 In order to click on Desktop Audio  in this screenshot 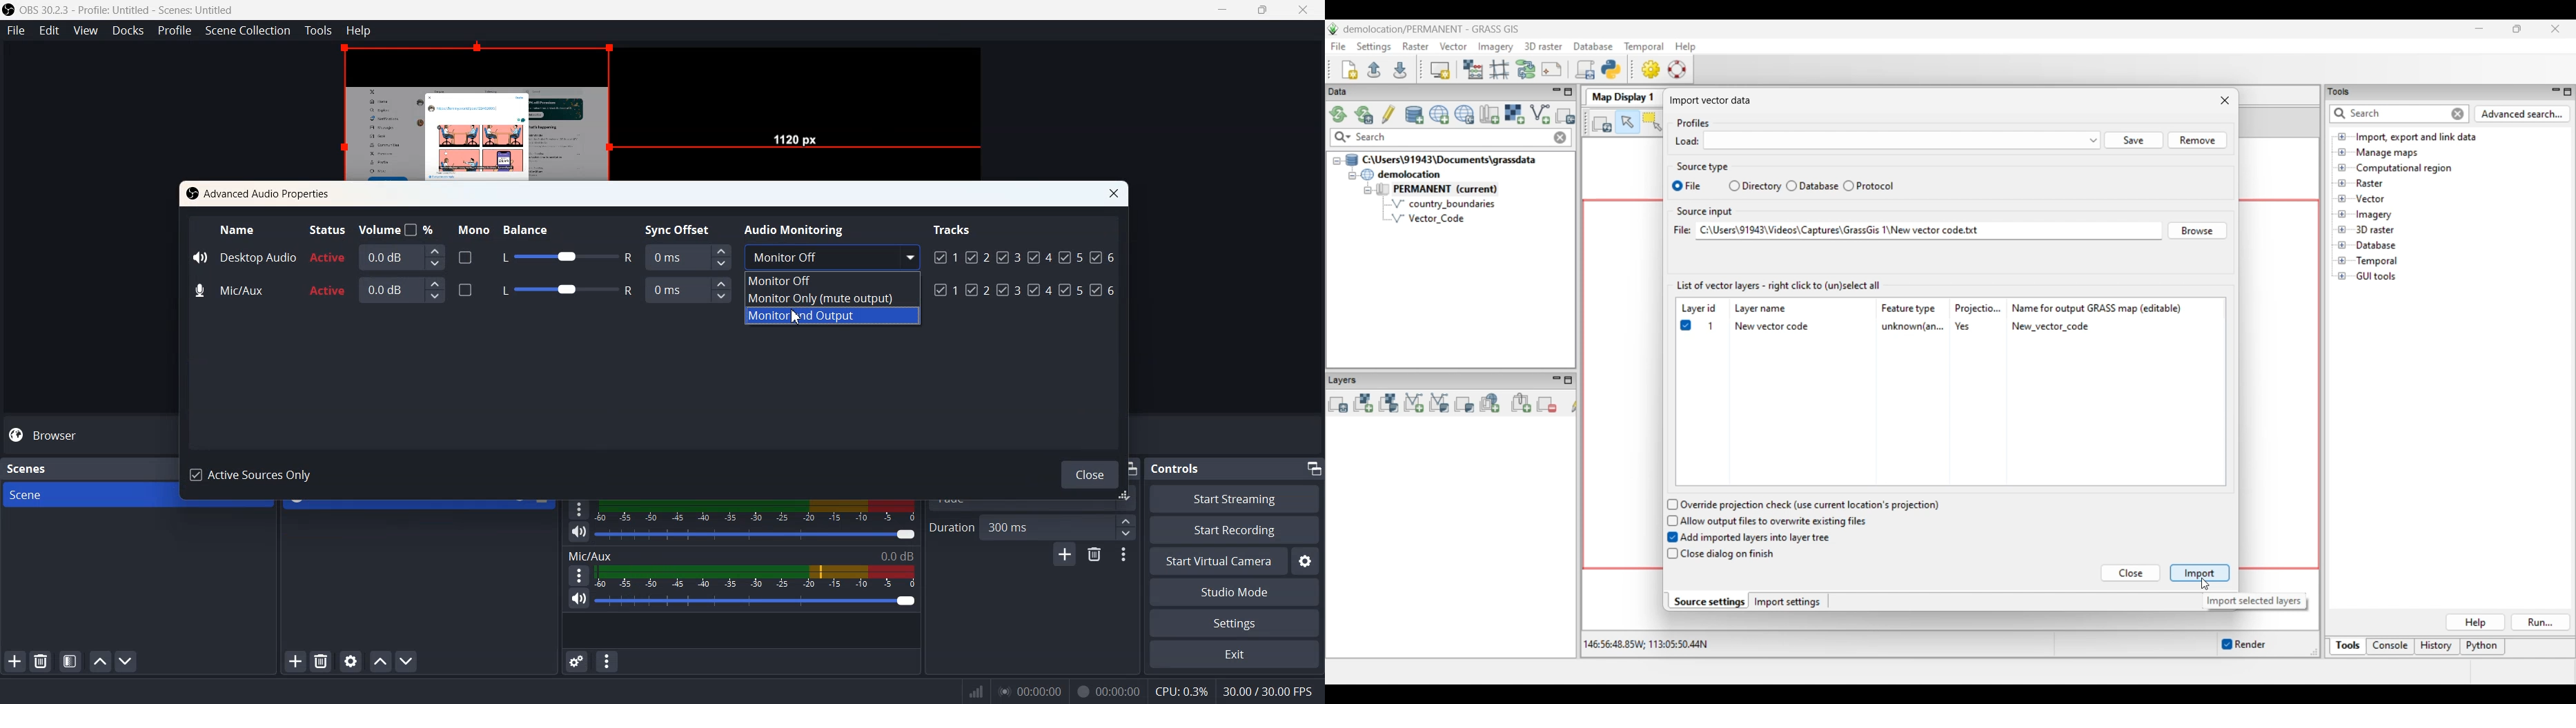, I will do `click(244, 256)`.